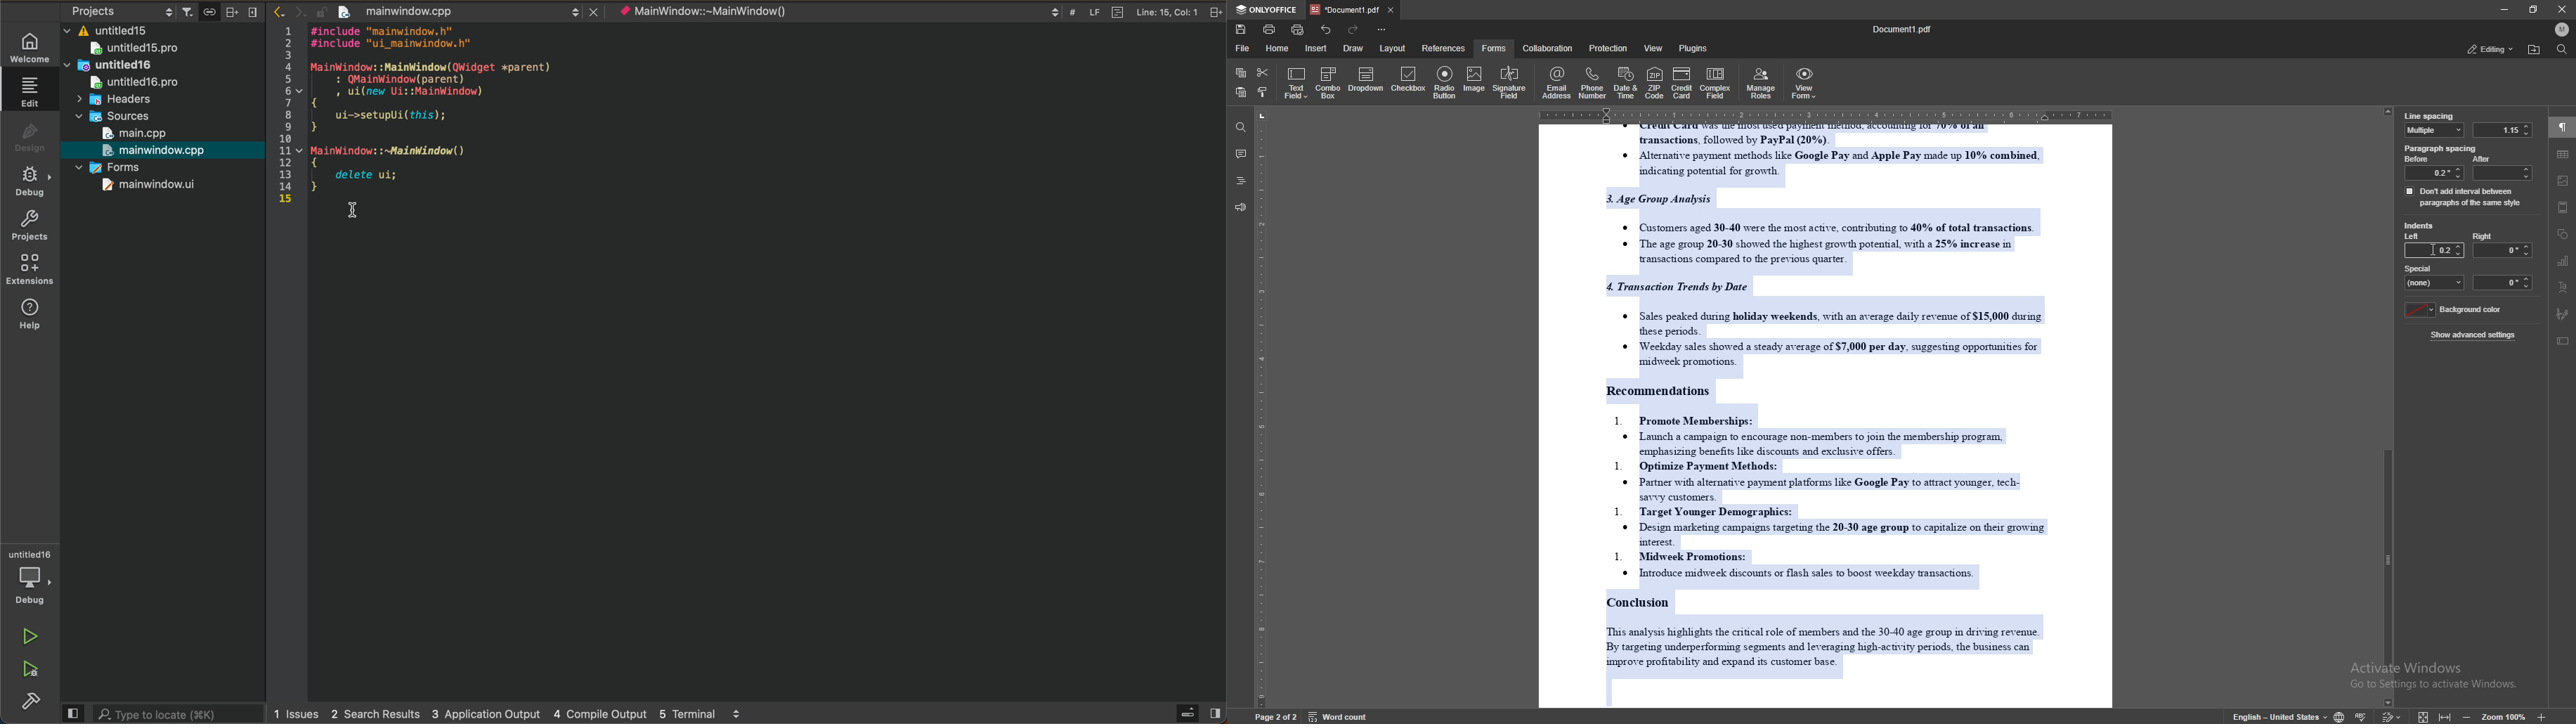  Describe the element at coordinates (2534, 50) in the screenshot. I see `locate file` at that location.